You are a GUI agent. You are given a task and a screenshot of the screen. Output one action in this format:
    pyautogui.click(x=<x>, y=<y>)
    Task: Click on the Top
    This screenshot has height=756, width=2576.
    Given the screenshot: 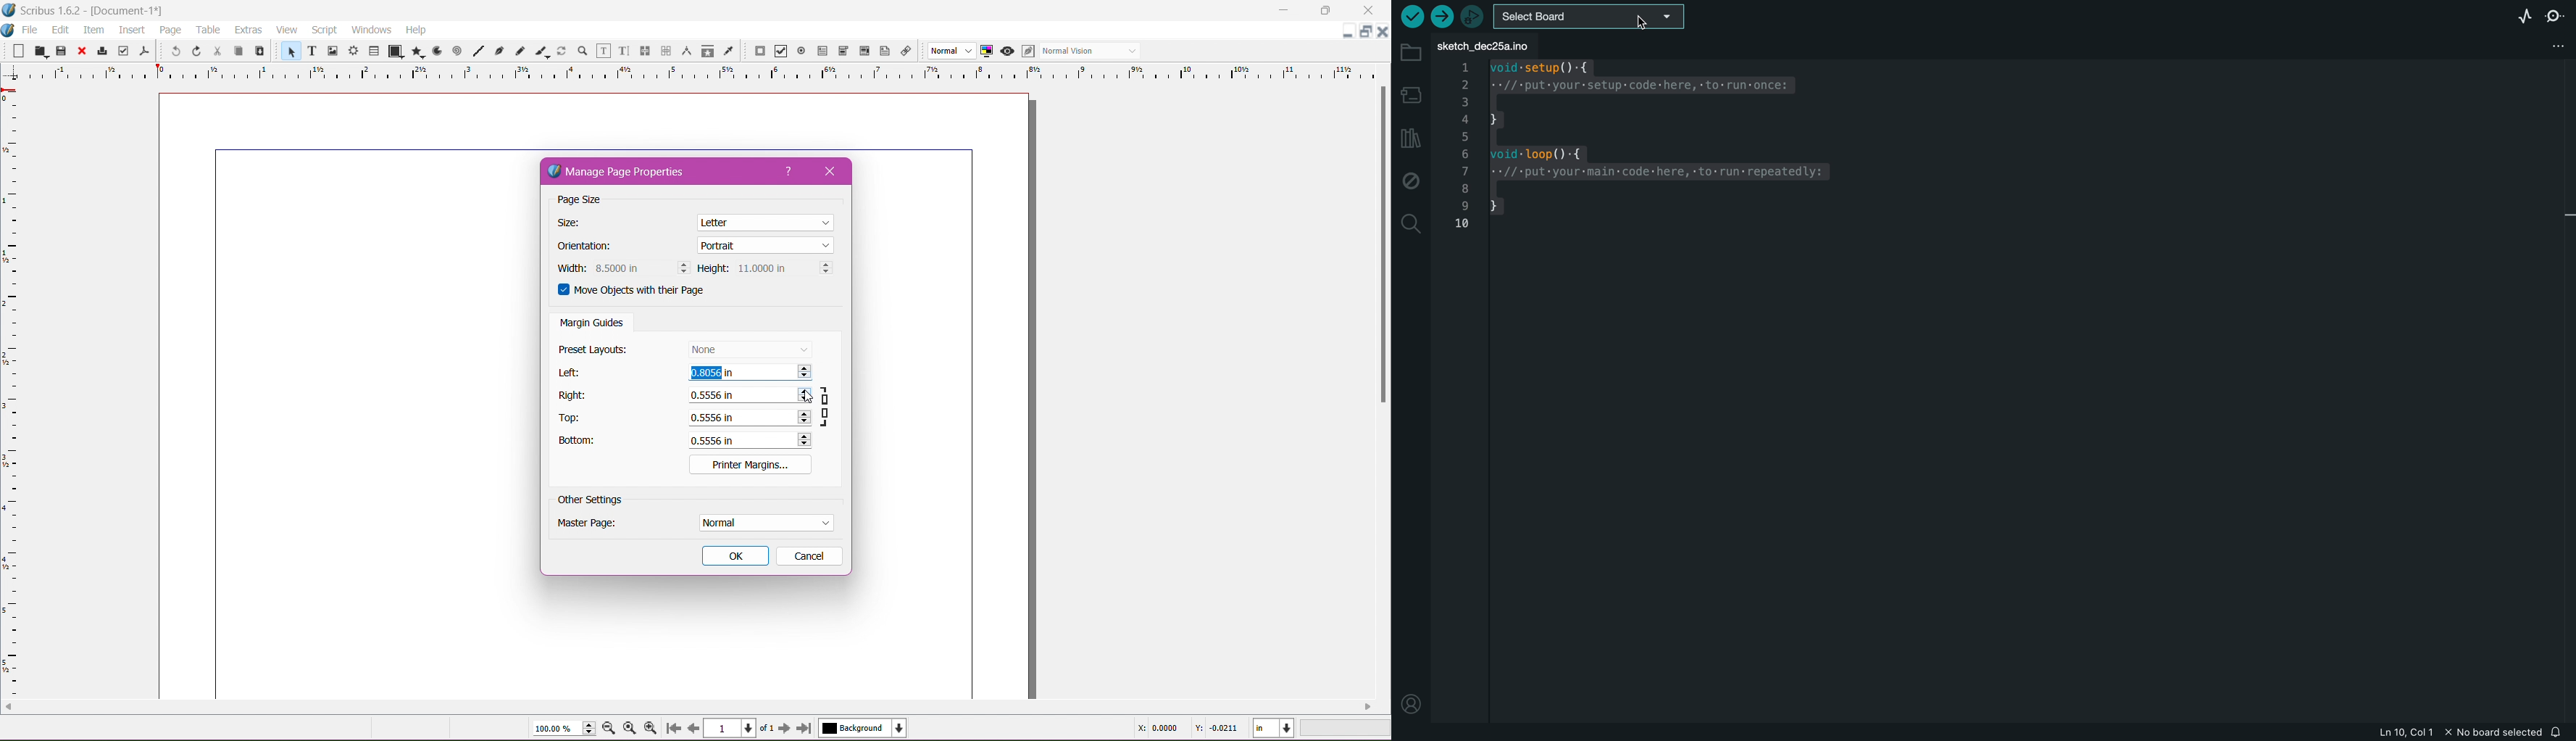 What is the action you would take?
    pyautogui.click(x=574, y=418)
    